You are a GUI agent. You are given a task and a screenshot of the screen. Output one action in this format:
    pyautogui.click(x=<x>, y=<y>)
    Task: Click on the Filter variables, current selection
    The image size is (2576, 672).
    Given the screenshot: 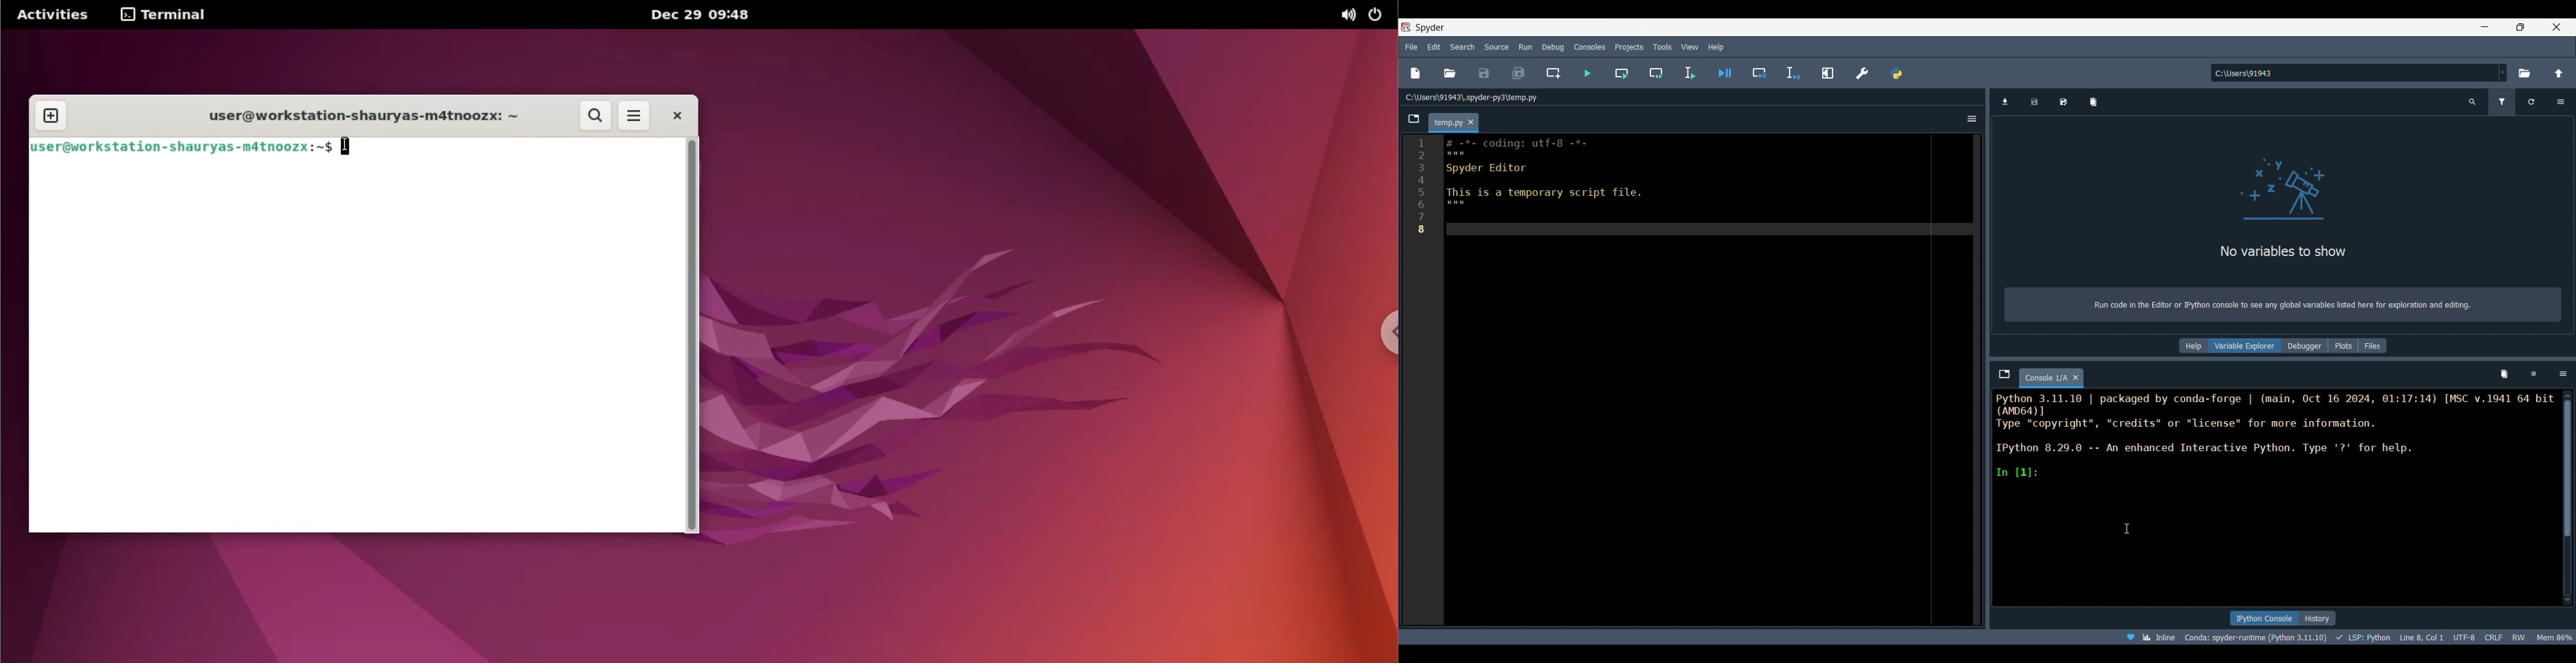 What is the action you would take?
    pyautogui.click(x=2504, y=102)
    